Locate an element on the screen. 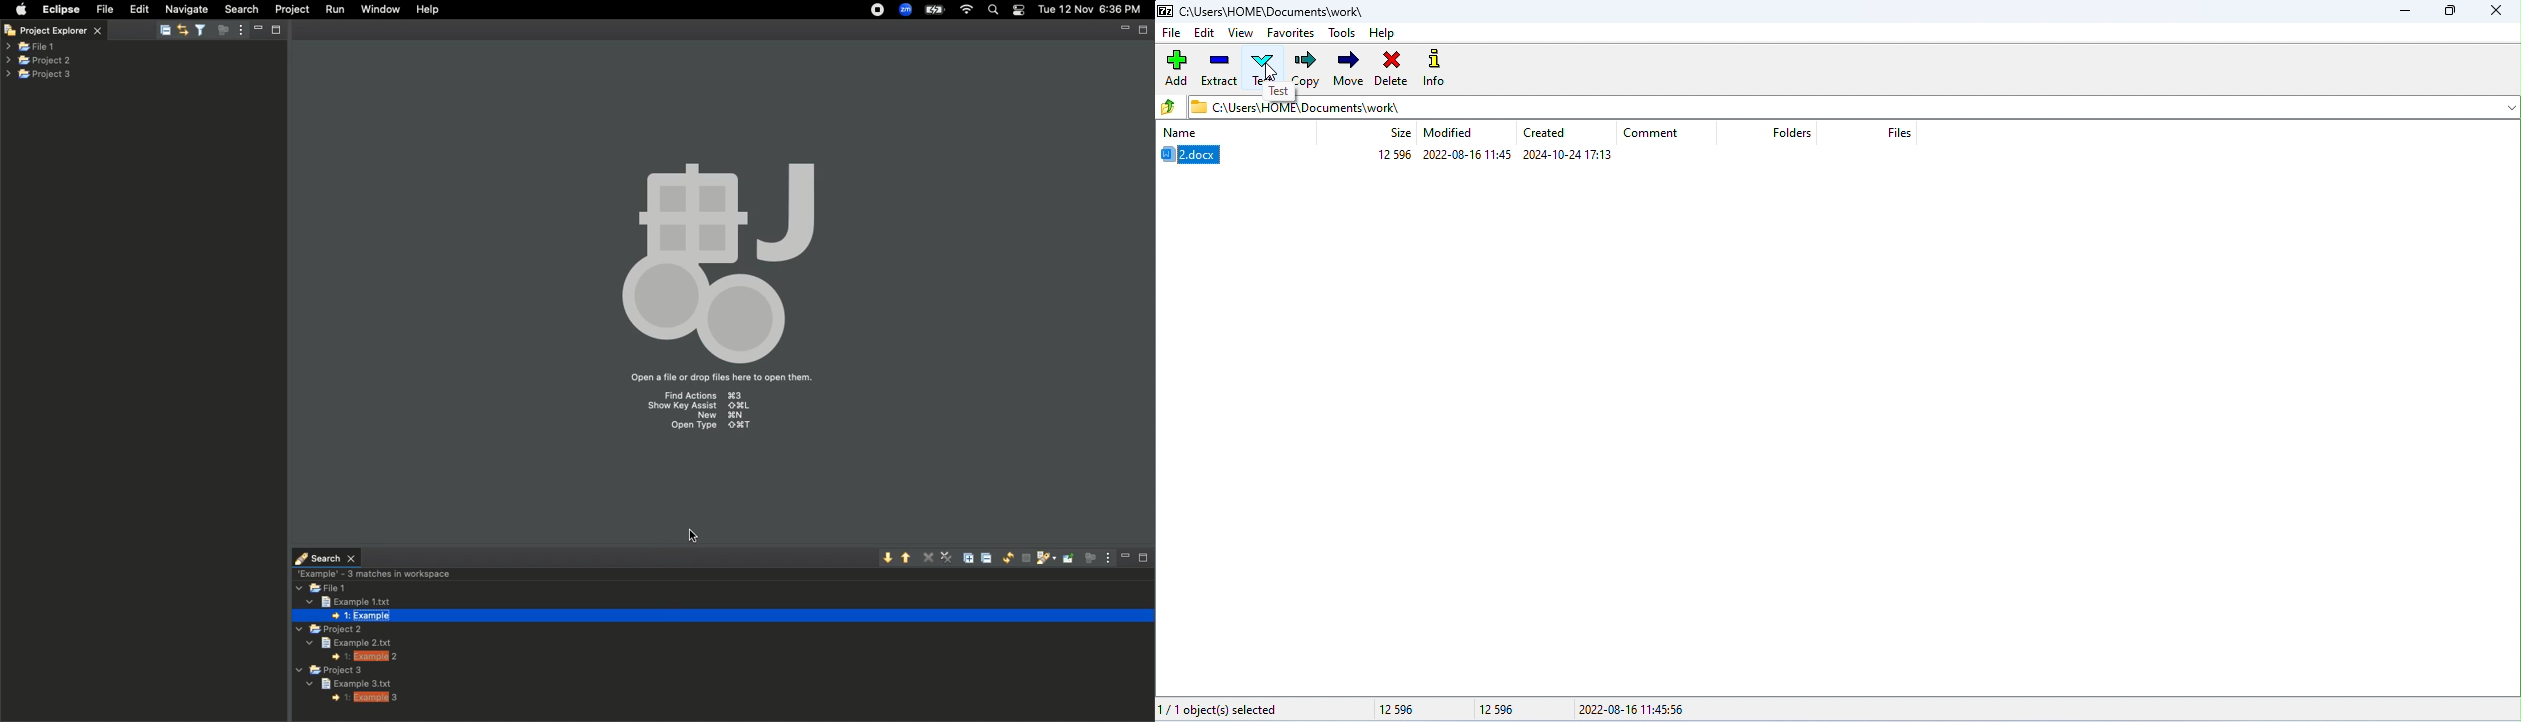 The image size is (2548, 728). Minimize is located at coordinates (1126, 557).